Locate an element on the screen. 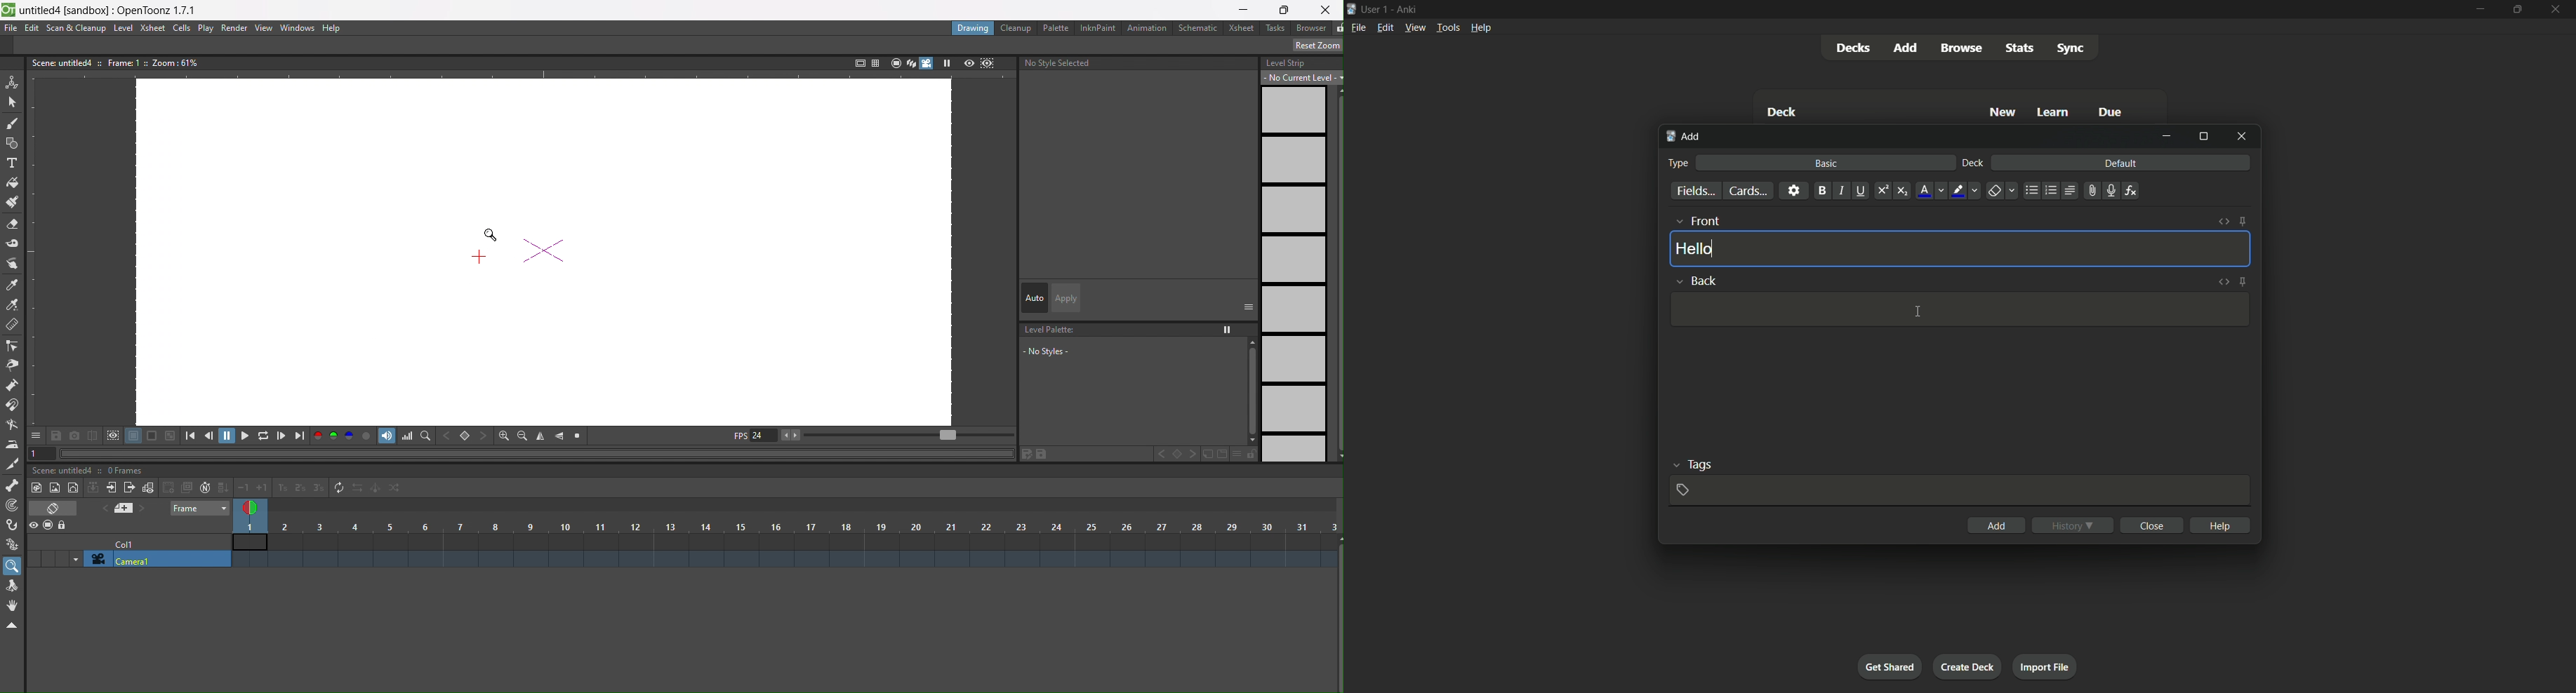 The height and width of the screenshot is (700, 2576). back is located at coordinates (1695, 279).